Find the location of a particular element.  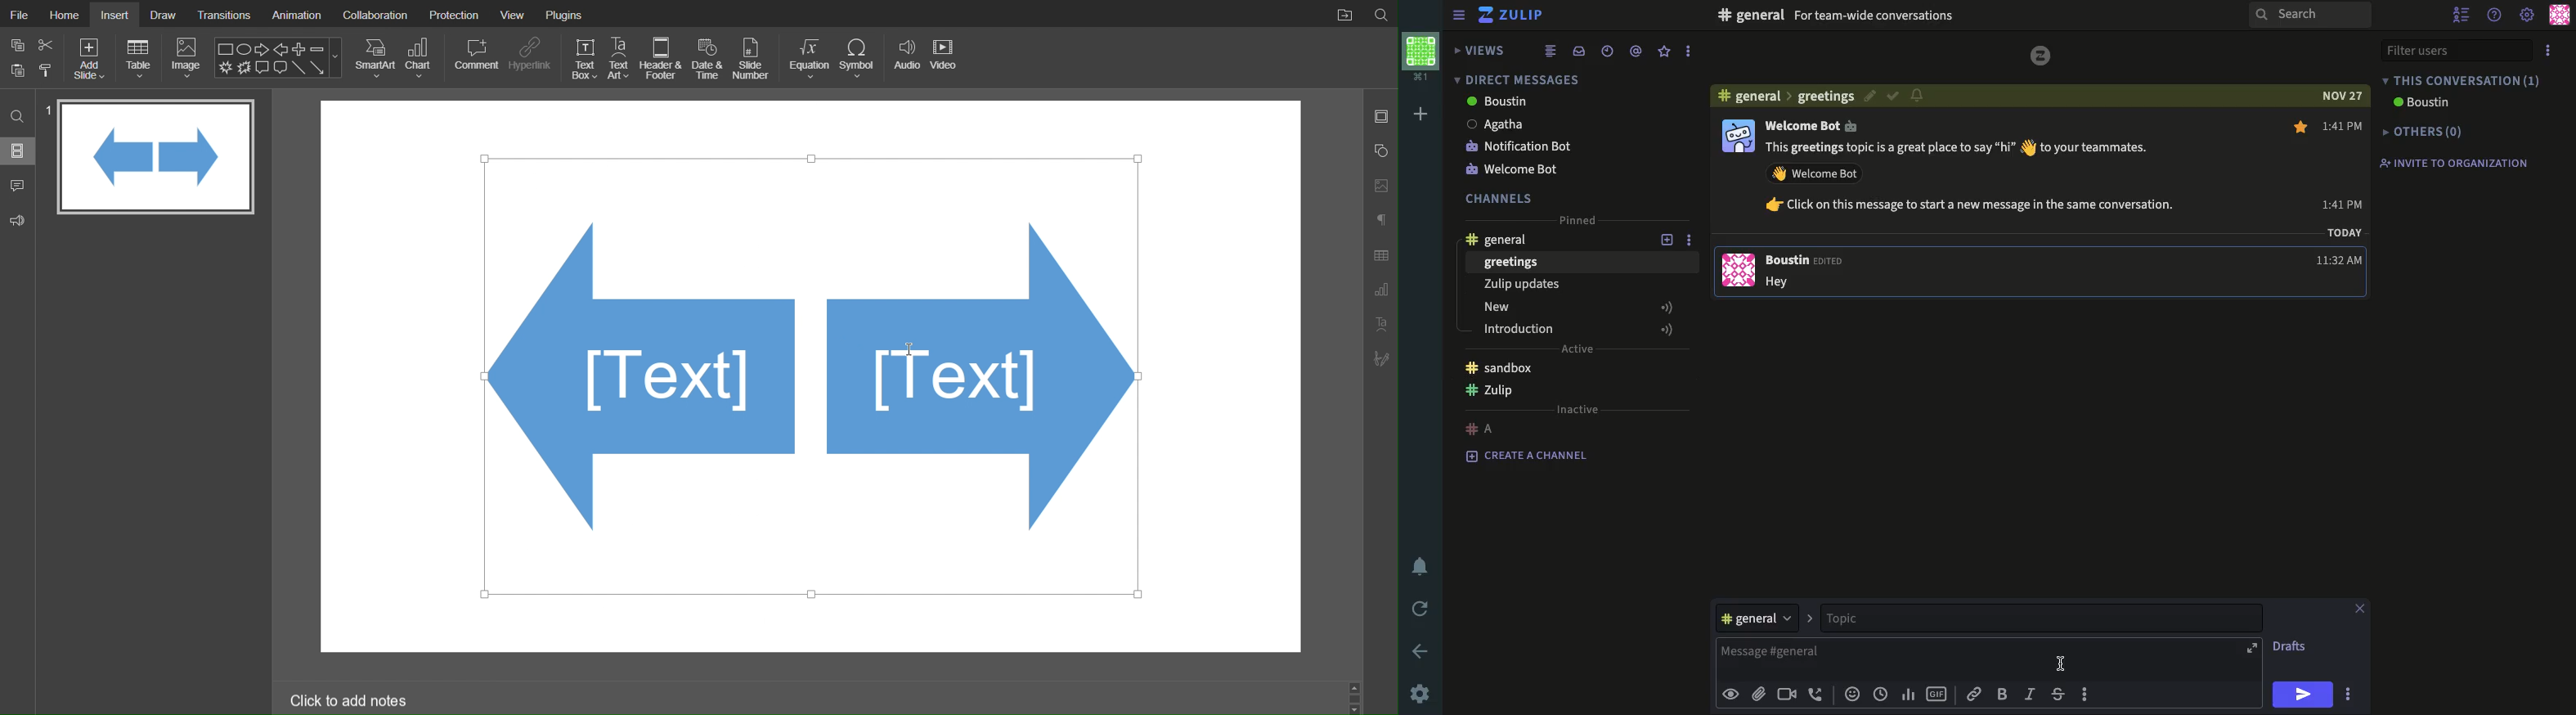

11:32 AM is located at coordinates (2341, 261).